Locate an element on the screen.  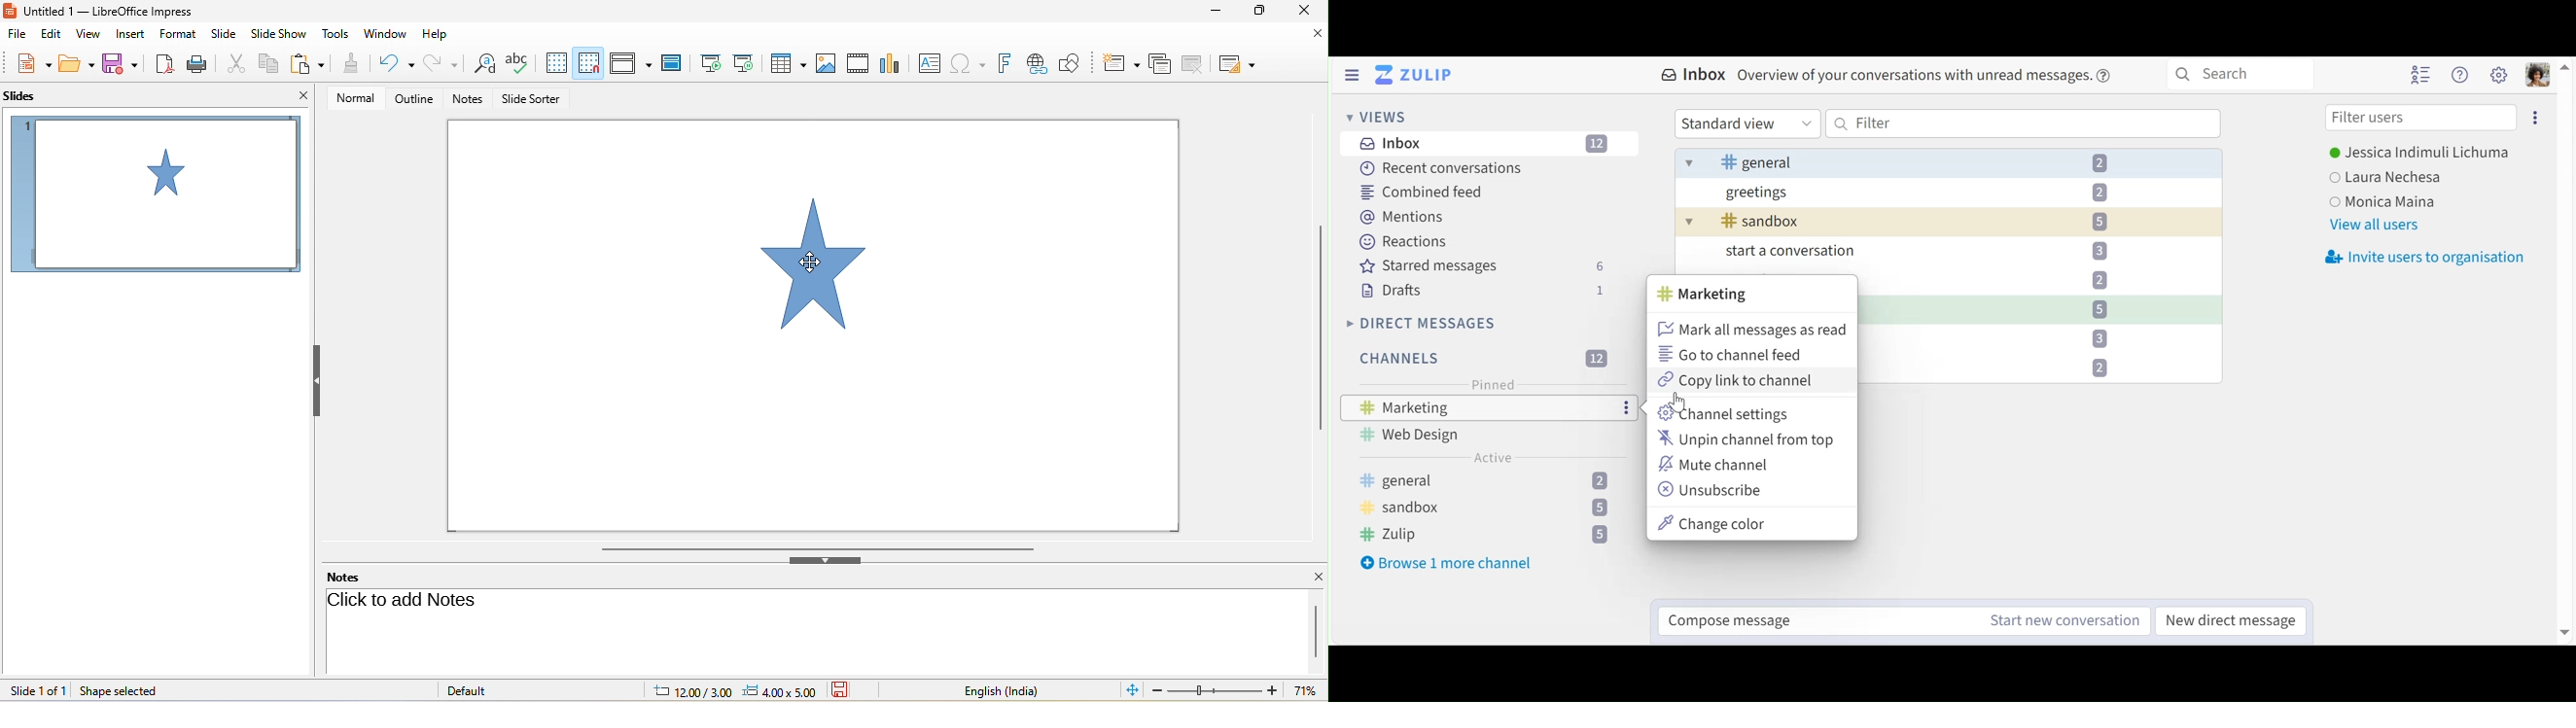
cursor location: 12.00/3.00 is located at coordinates (691, 692).